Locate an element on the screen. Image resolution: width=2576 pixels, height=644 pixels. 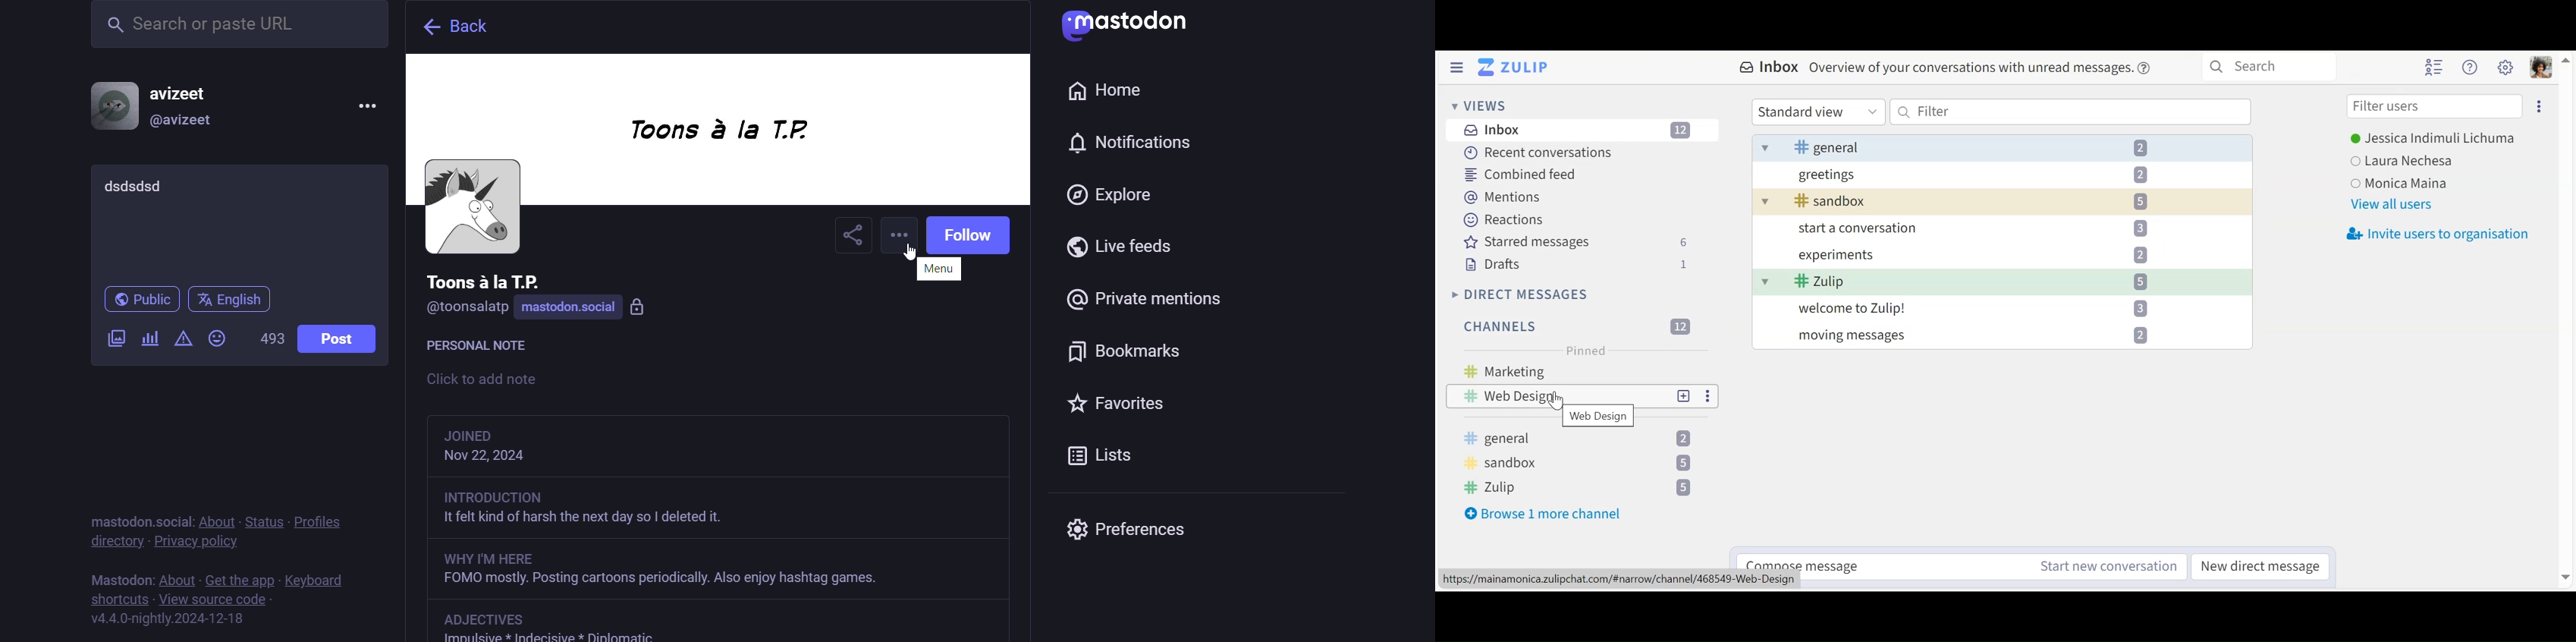
Zulip is located at coordinates (1998, 280).